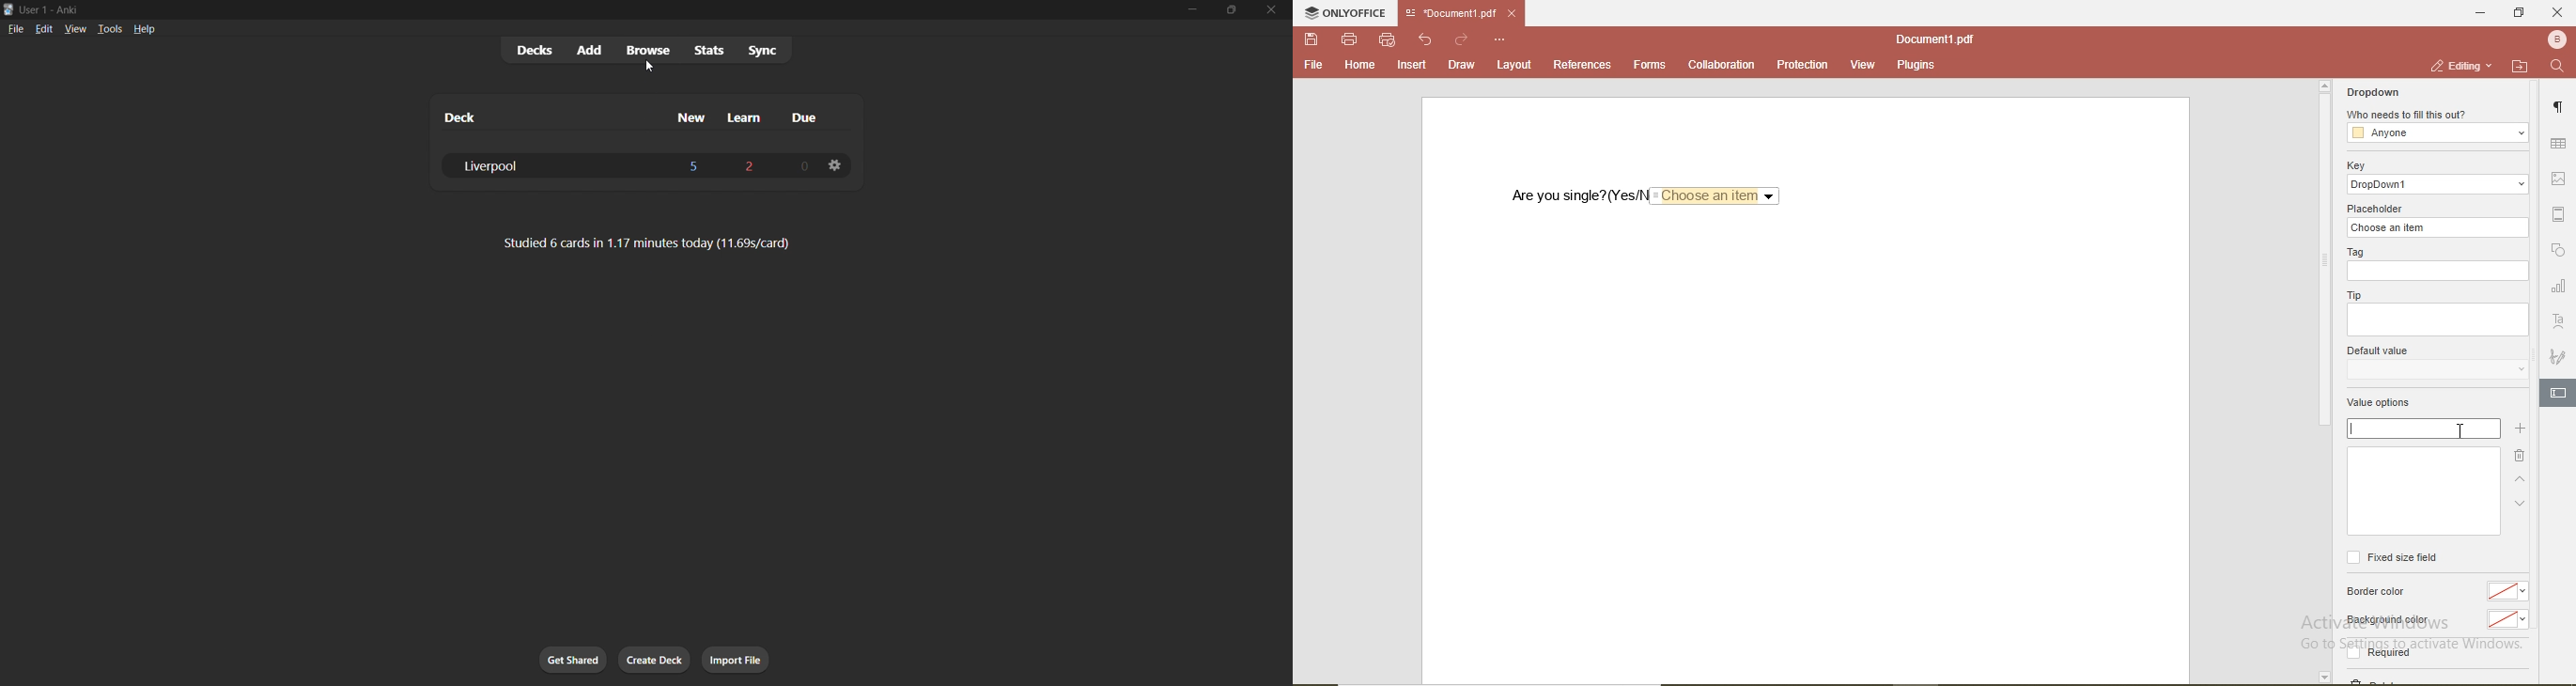 The height and width of the screenshot is (700, 2576). What do you see at coordinates (2390, 651) in the screenshot?
I see `required` at bounding box center [2390, 651].